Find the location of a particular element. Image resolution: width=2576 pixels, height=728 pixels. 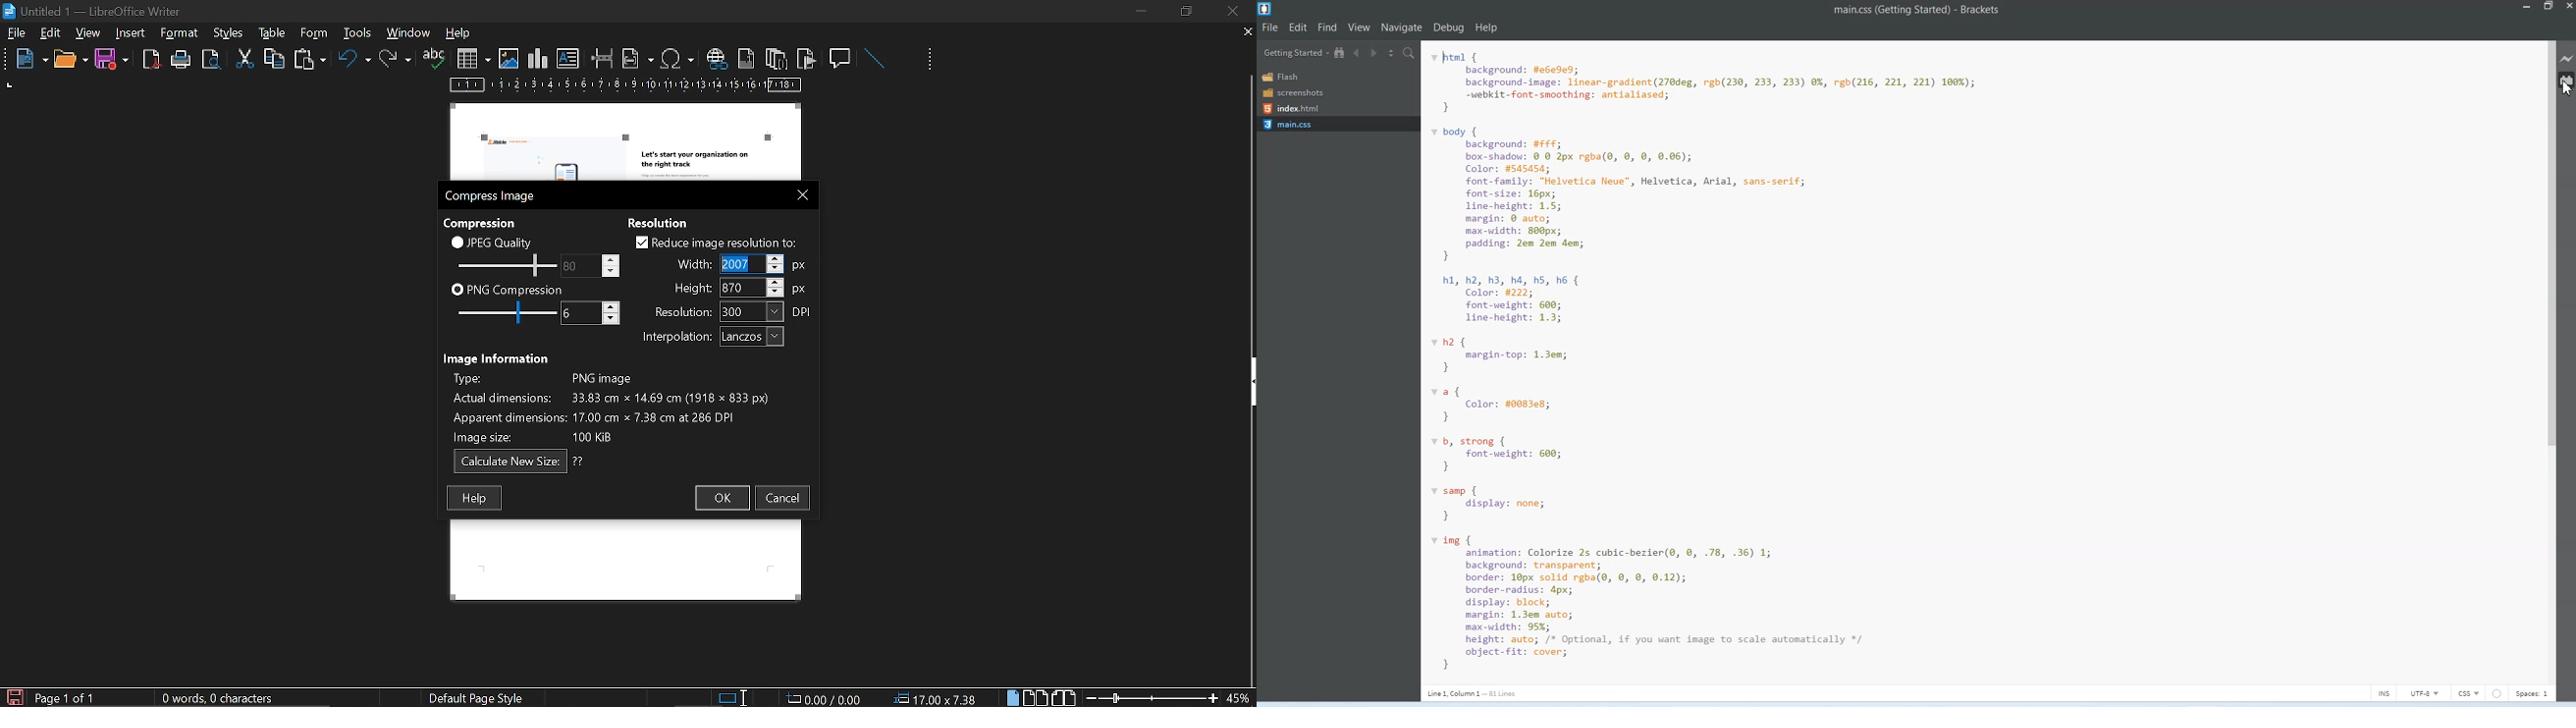

Maximize is located at coordinates (2549, 7).